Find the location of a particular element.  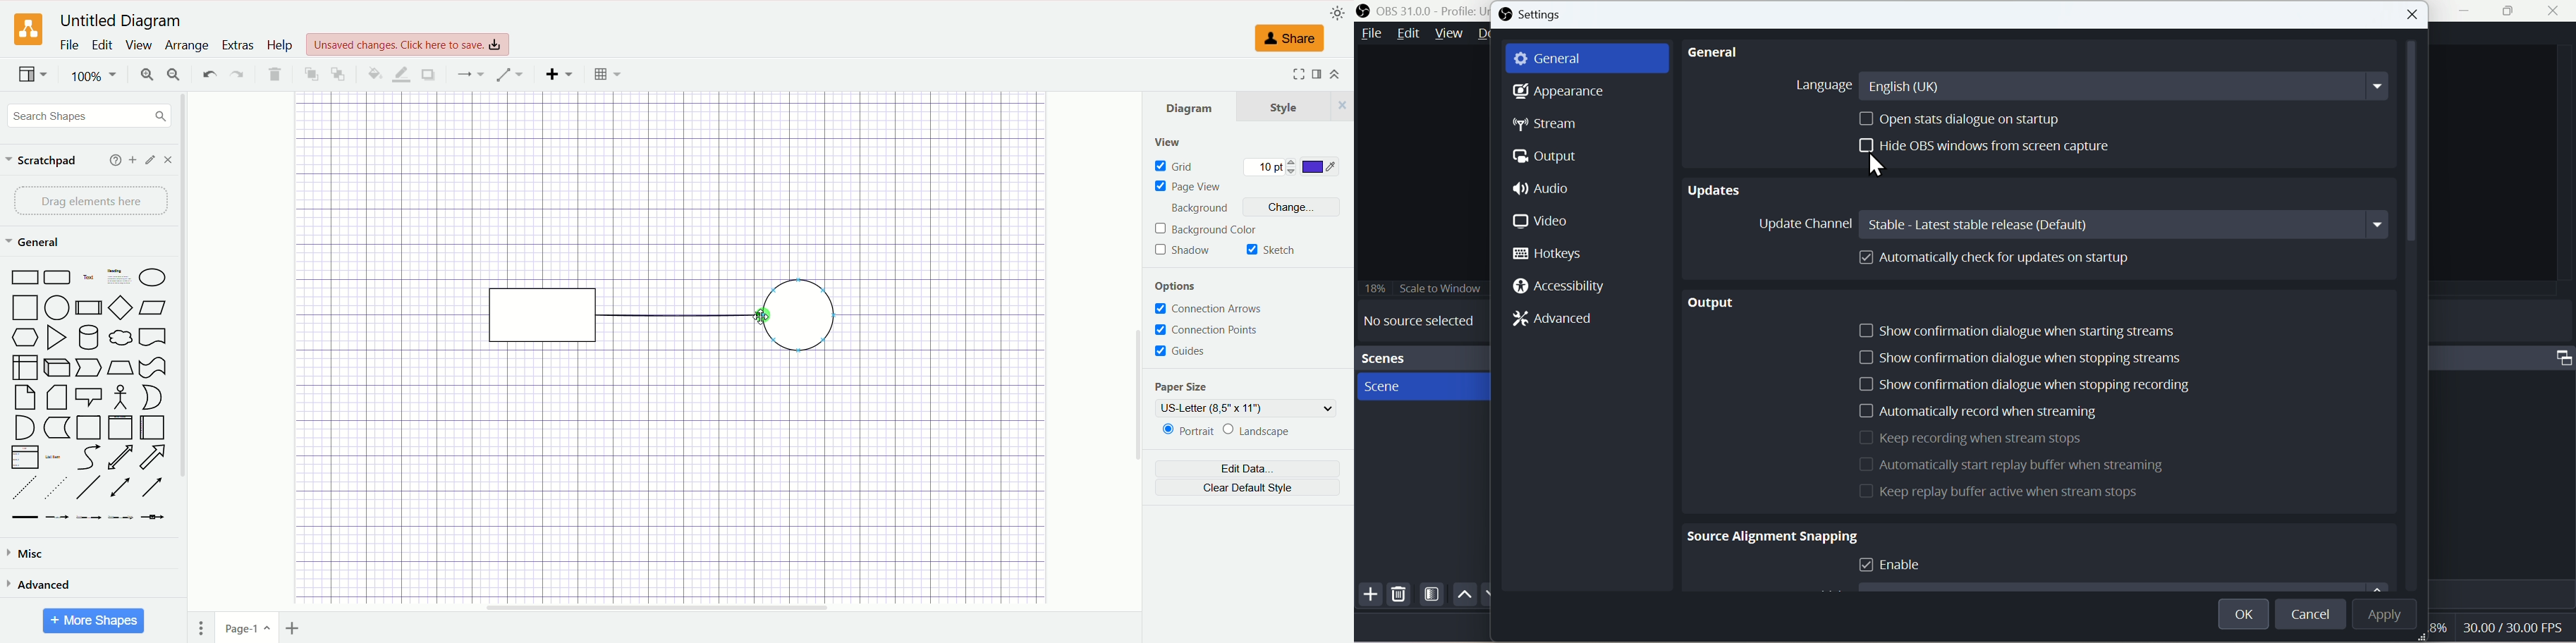

Otput is located at coordinates (1549, 158).